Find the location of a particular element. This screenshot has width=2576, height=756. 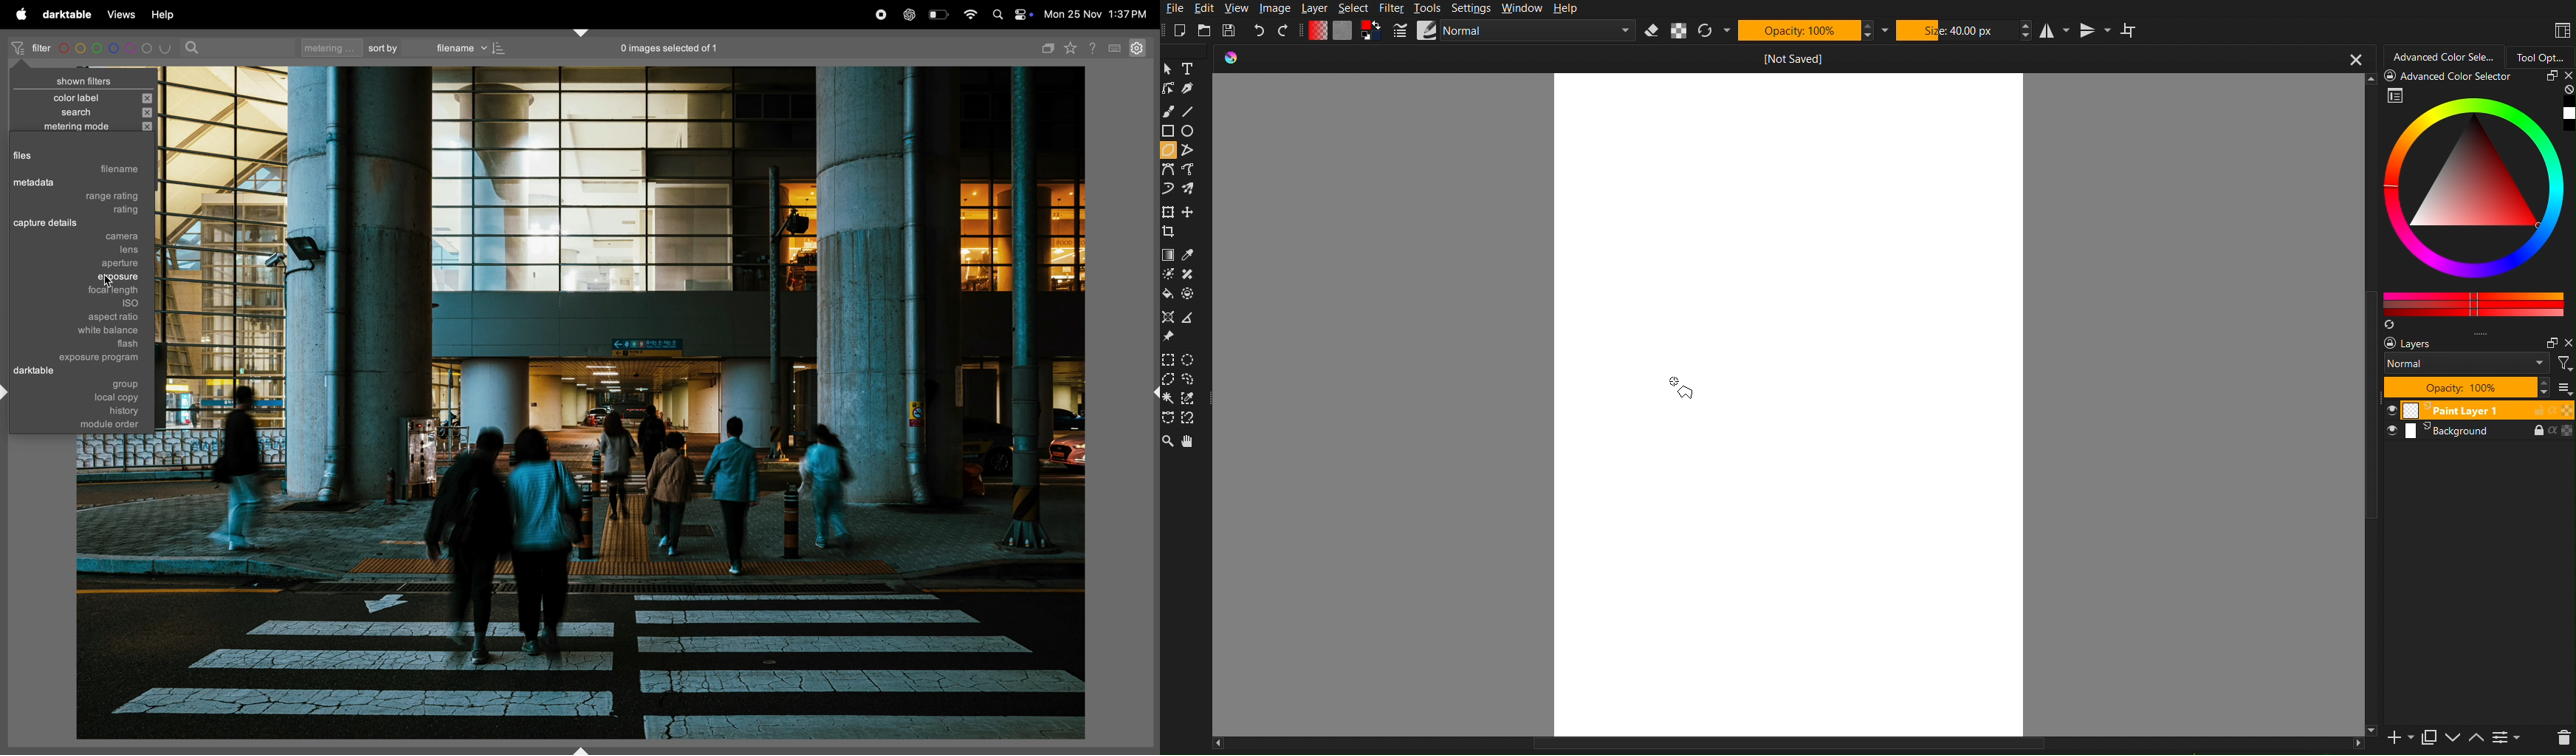

Zoom is located at coordinates (1169, 443).